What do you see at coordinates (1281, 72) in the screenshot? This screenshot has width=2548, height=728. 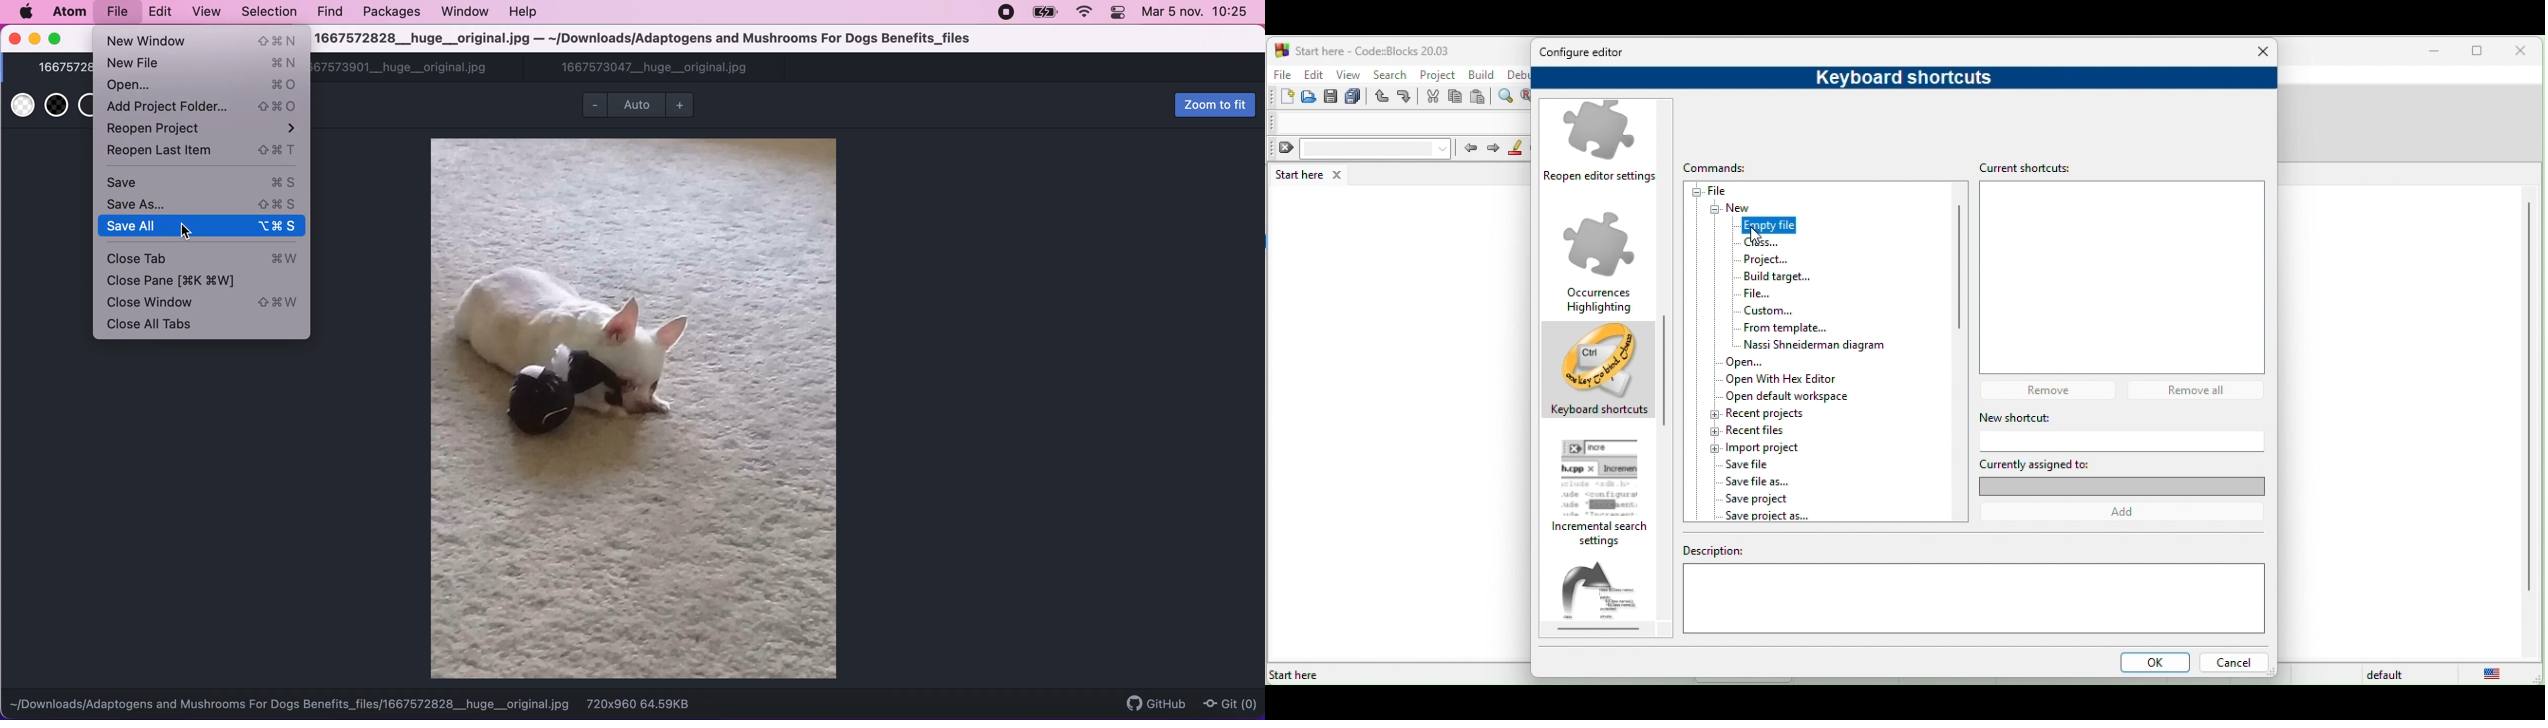 I see `file` at bounding box center [1281, 72].